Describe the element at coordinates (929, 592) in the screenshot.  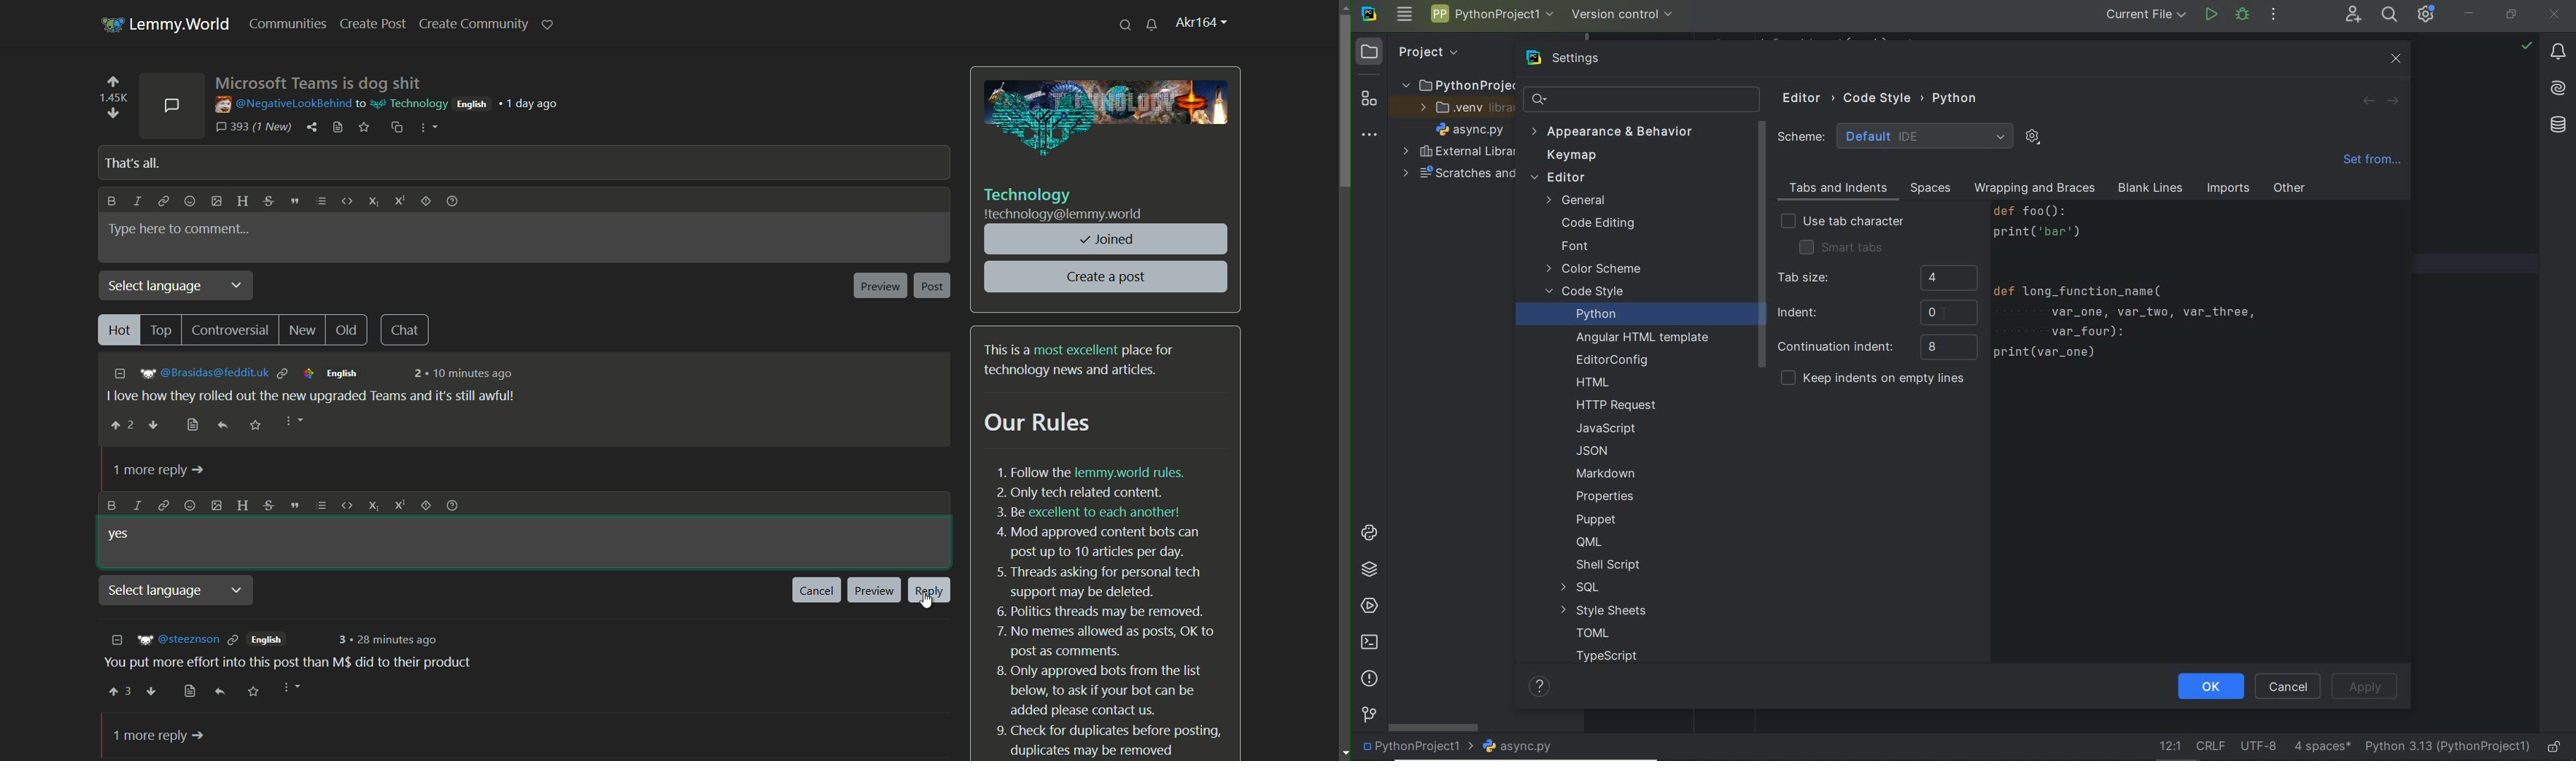
I see `reply` at that location.